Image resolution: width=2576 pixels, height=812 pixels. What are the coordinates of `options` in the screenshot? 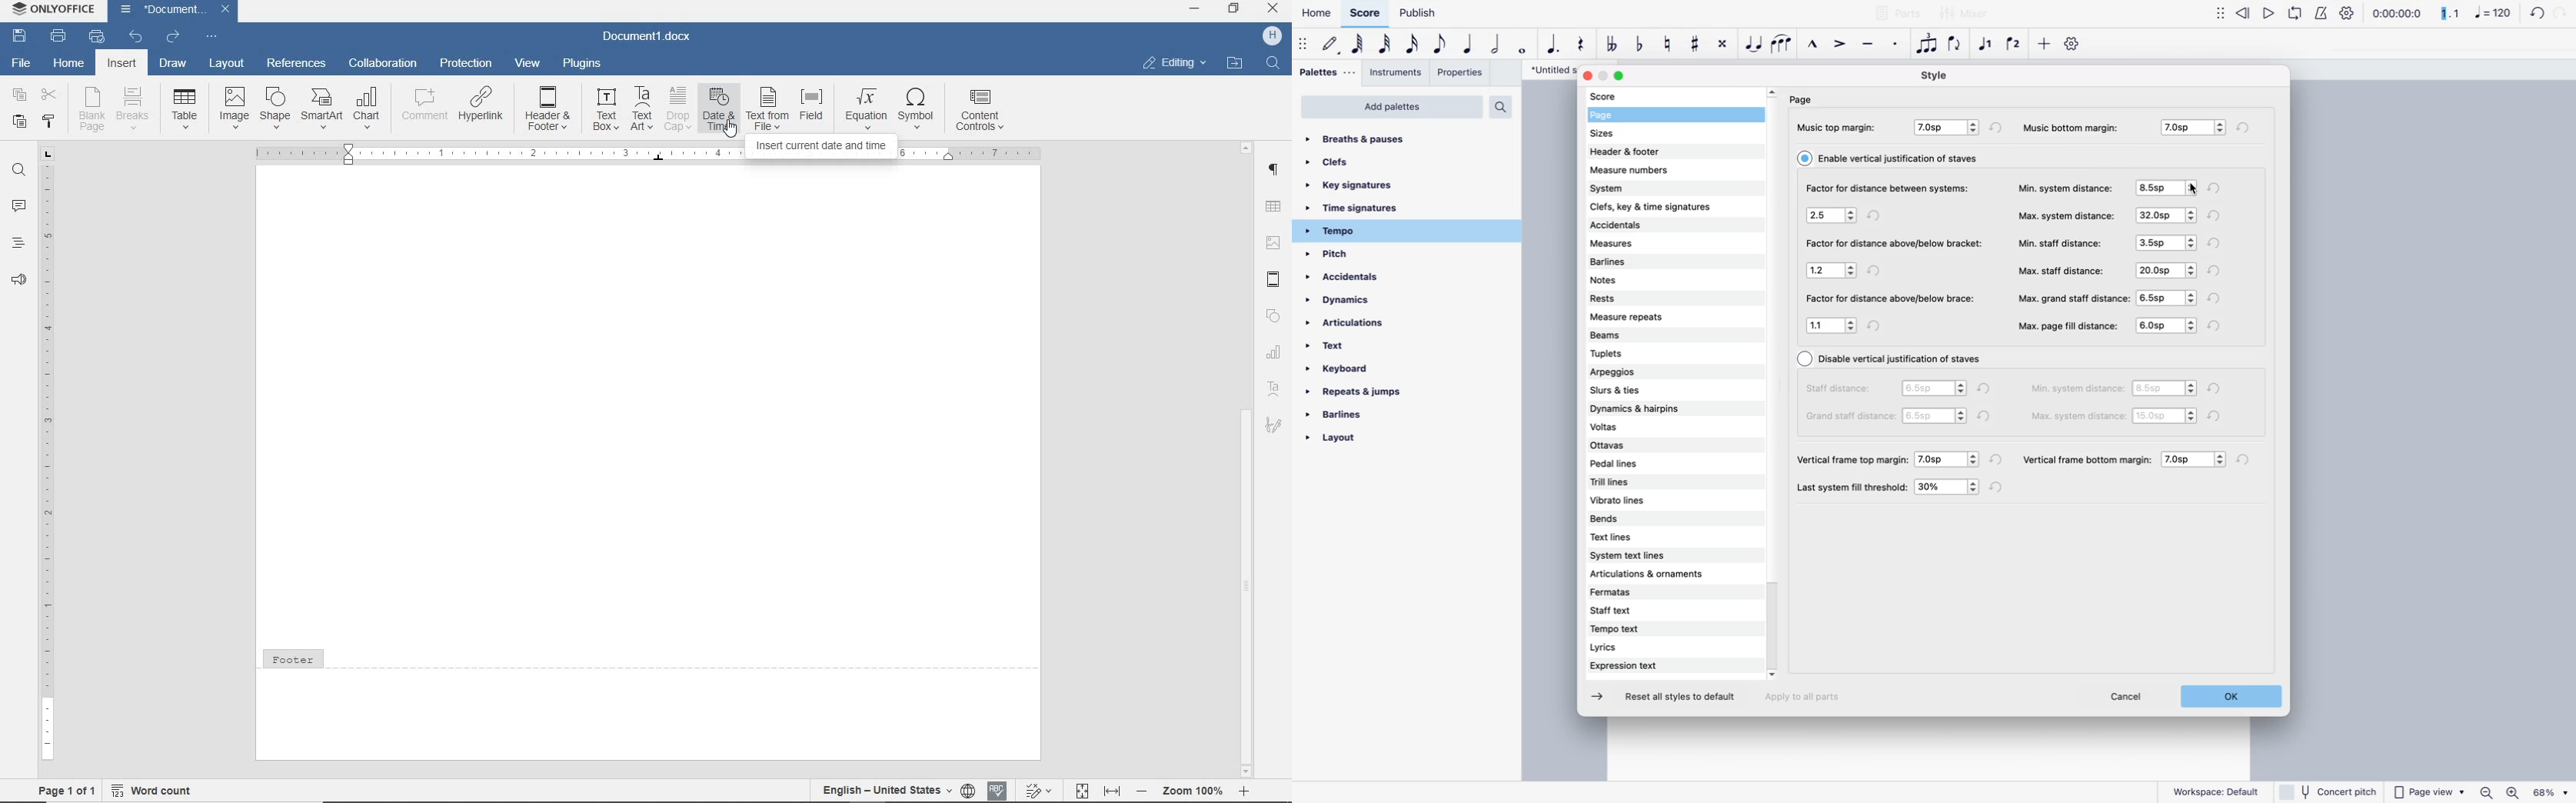 It's located at (1950, 459).